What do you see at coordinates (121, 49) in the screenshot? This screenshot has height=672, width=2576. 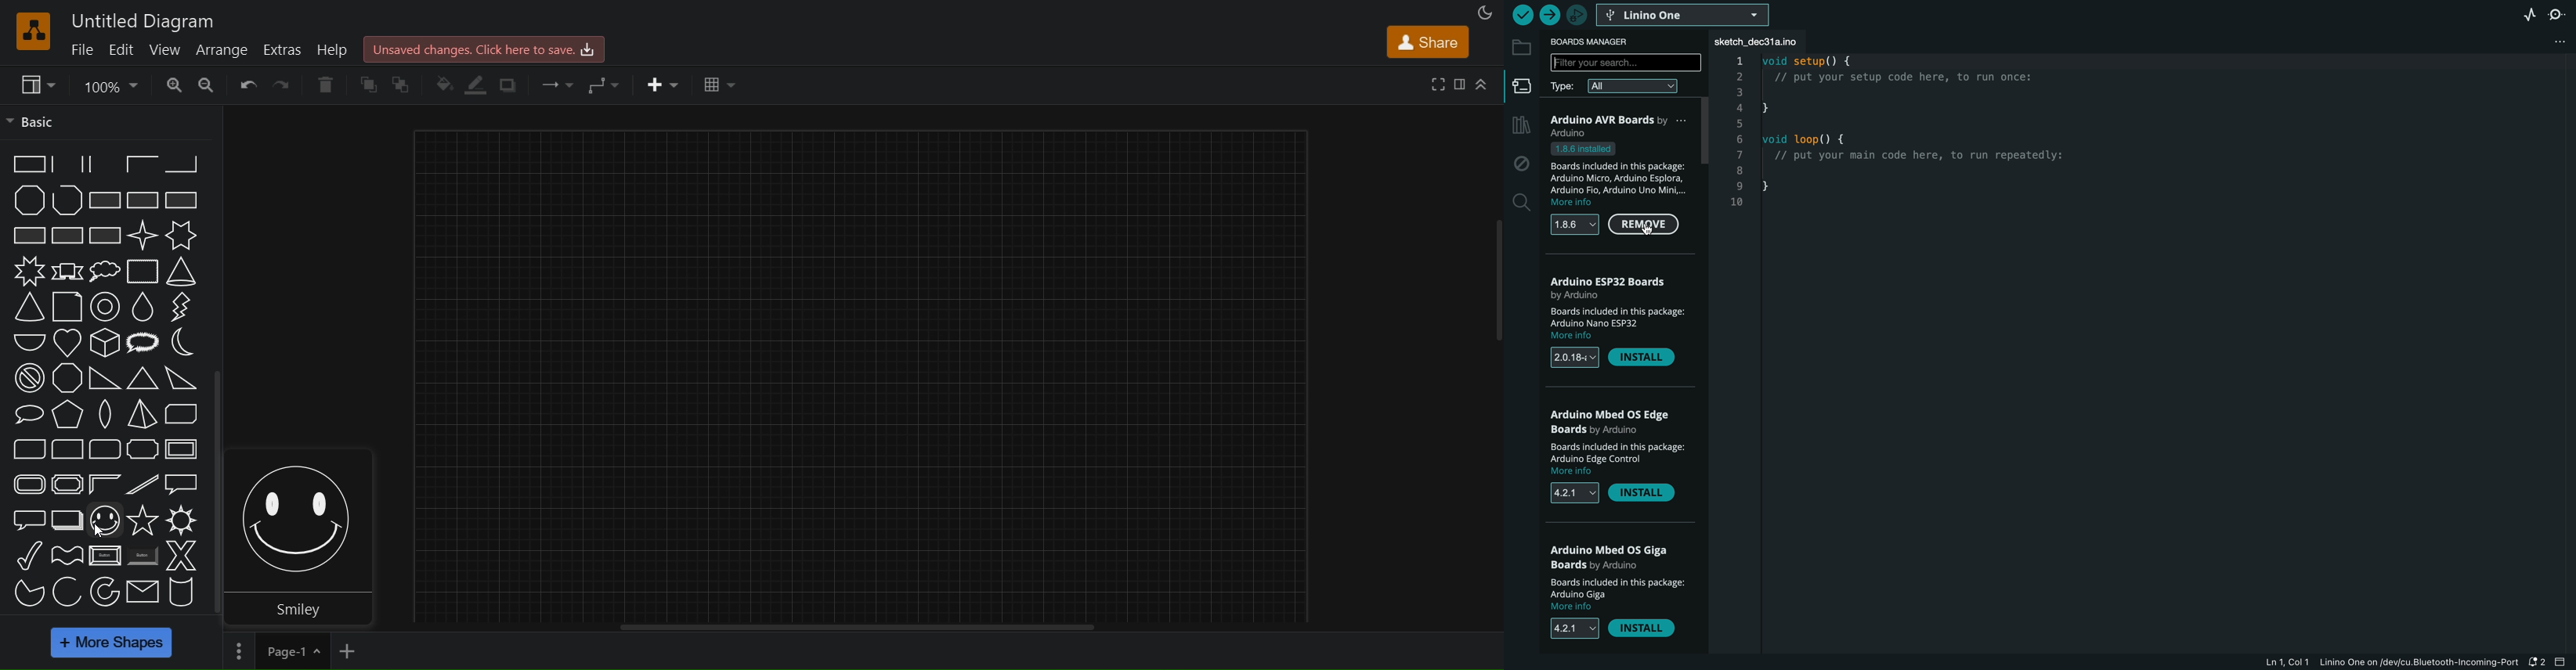 I see `edit` at bounding box center [121, 49].